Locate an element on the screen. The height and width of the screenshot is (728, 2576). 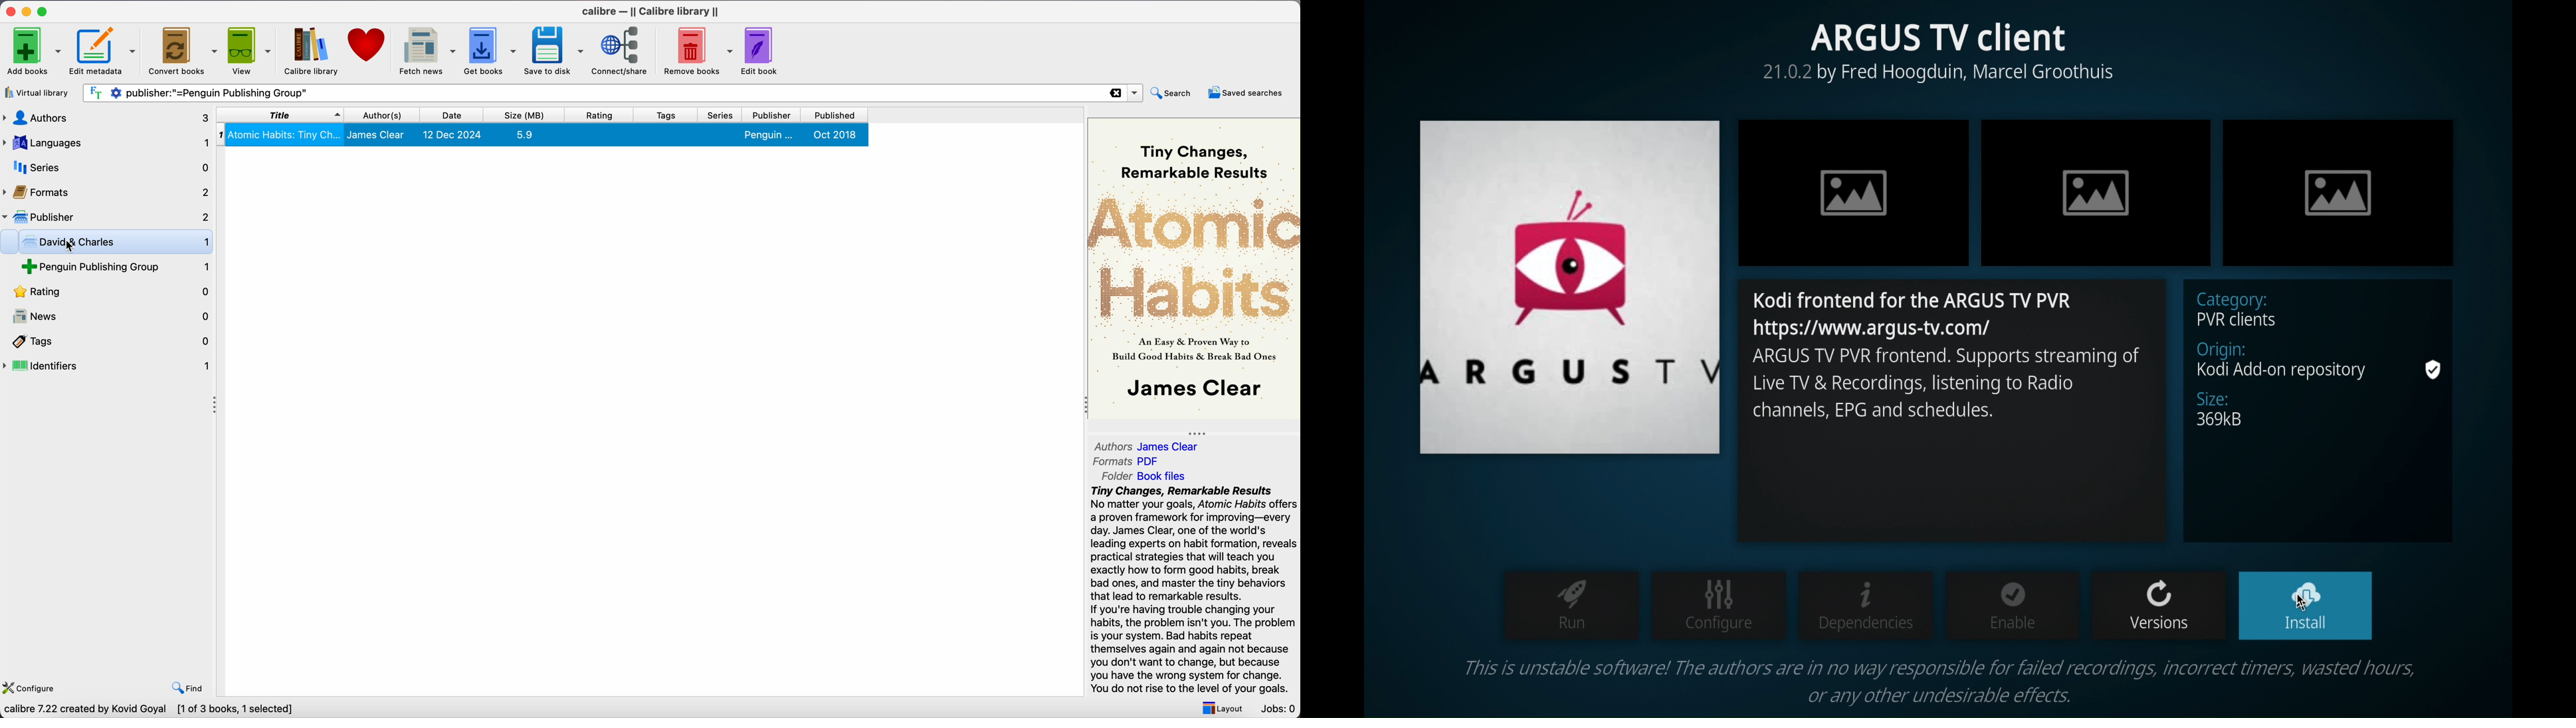
Jobs: 0 is located at coordinates (1277, 709).